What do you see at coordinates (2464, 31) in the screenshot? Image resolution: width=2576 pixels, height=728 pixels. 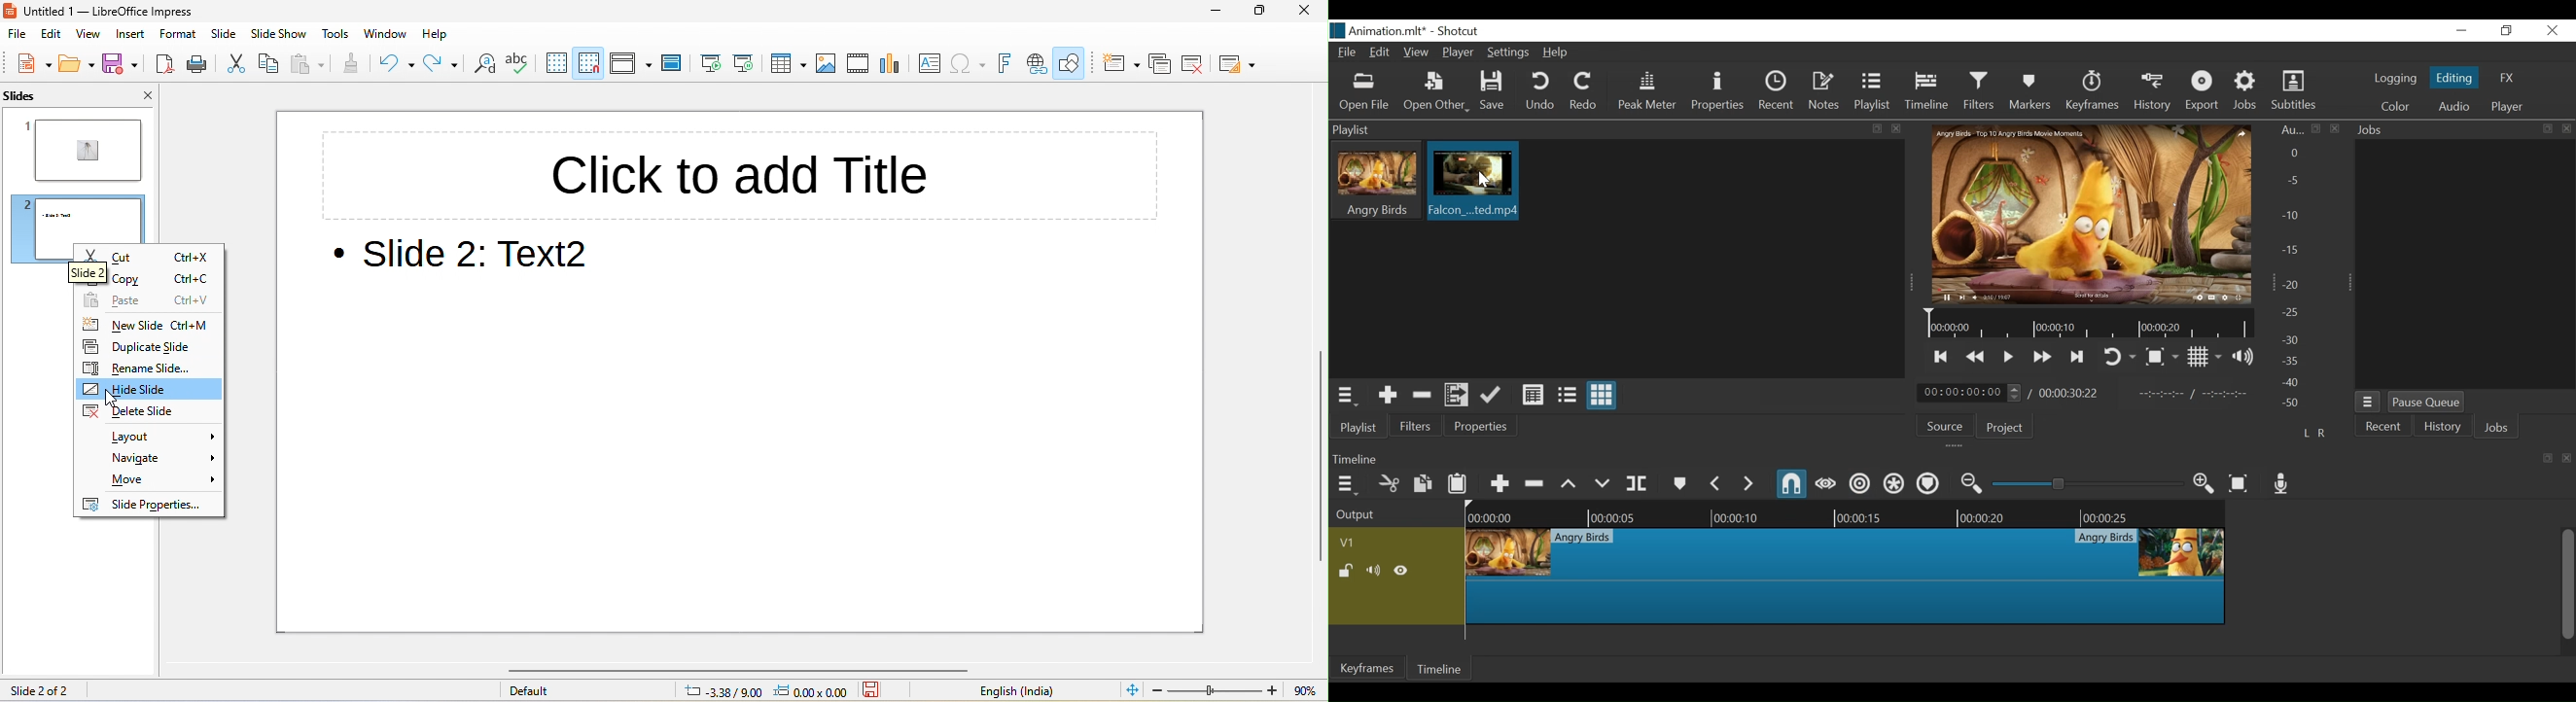 I see `minimize` at bounding box center [2464, 31].